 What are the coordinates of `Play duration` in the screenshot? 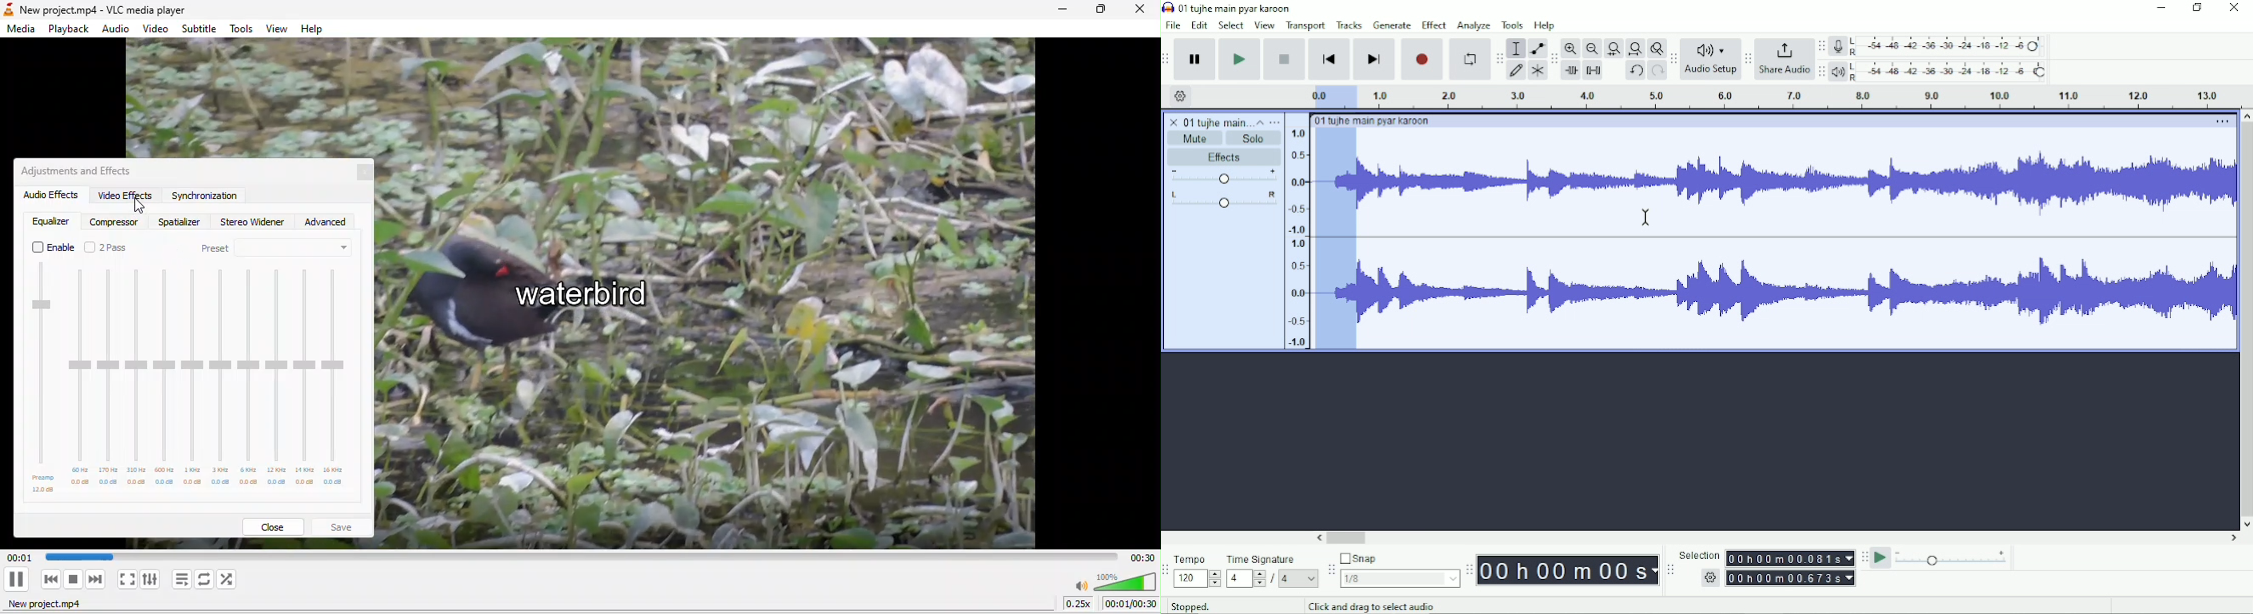 It's located at (575, 554).